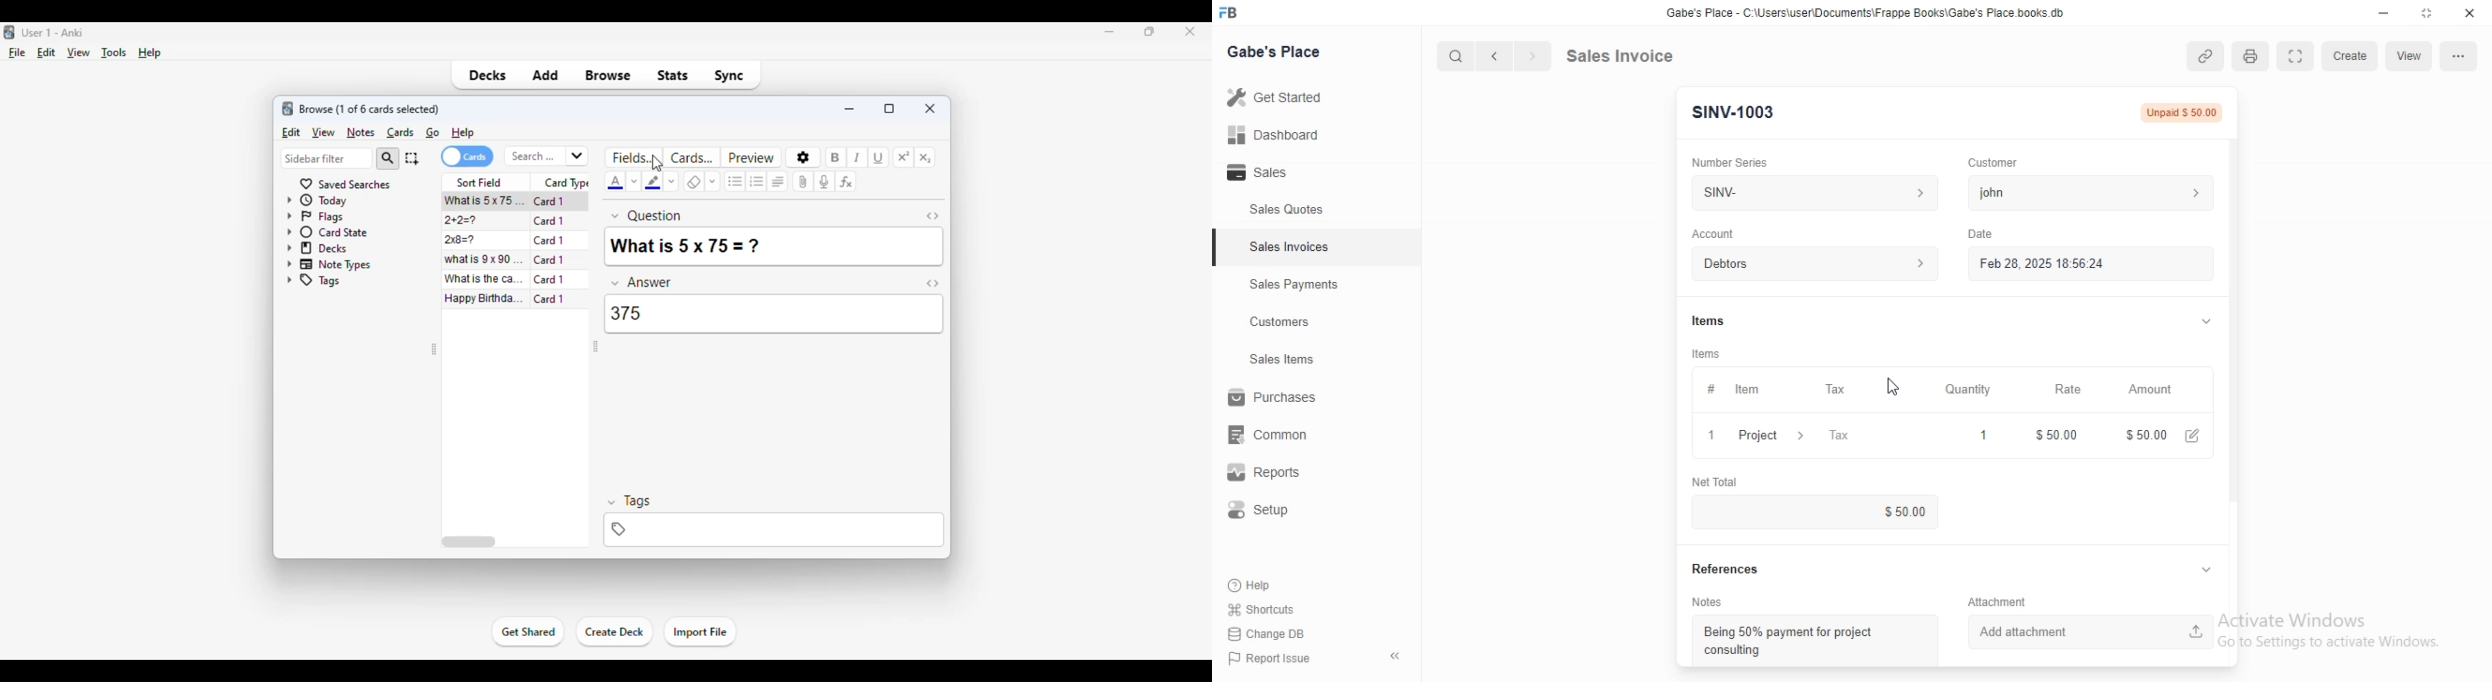 This screenshot has height=700, width=2492. What do you see at coordinates (1269, 584) in the screenshot?
I see `Help` at bounding box center [1269, 584].